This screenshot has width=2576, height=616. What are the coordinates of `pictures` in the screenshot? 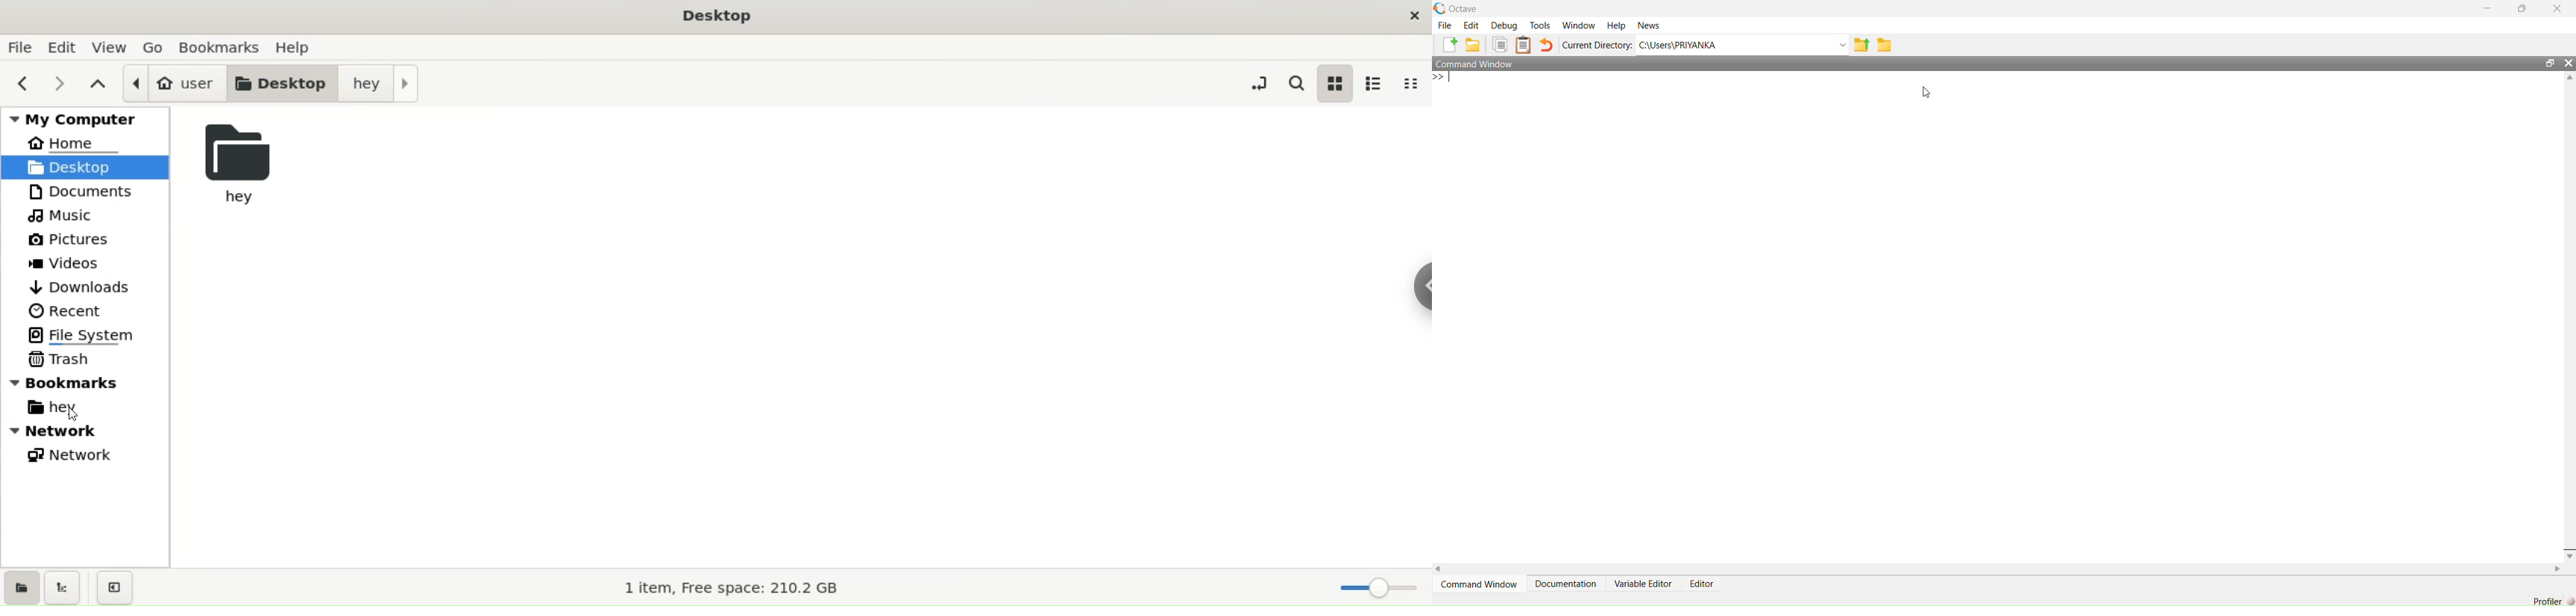 It's located at (72, 239).